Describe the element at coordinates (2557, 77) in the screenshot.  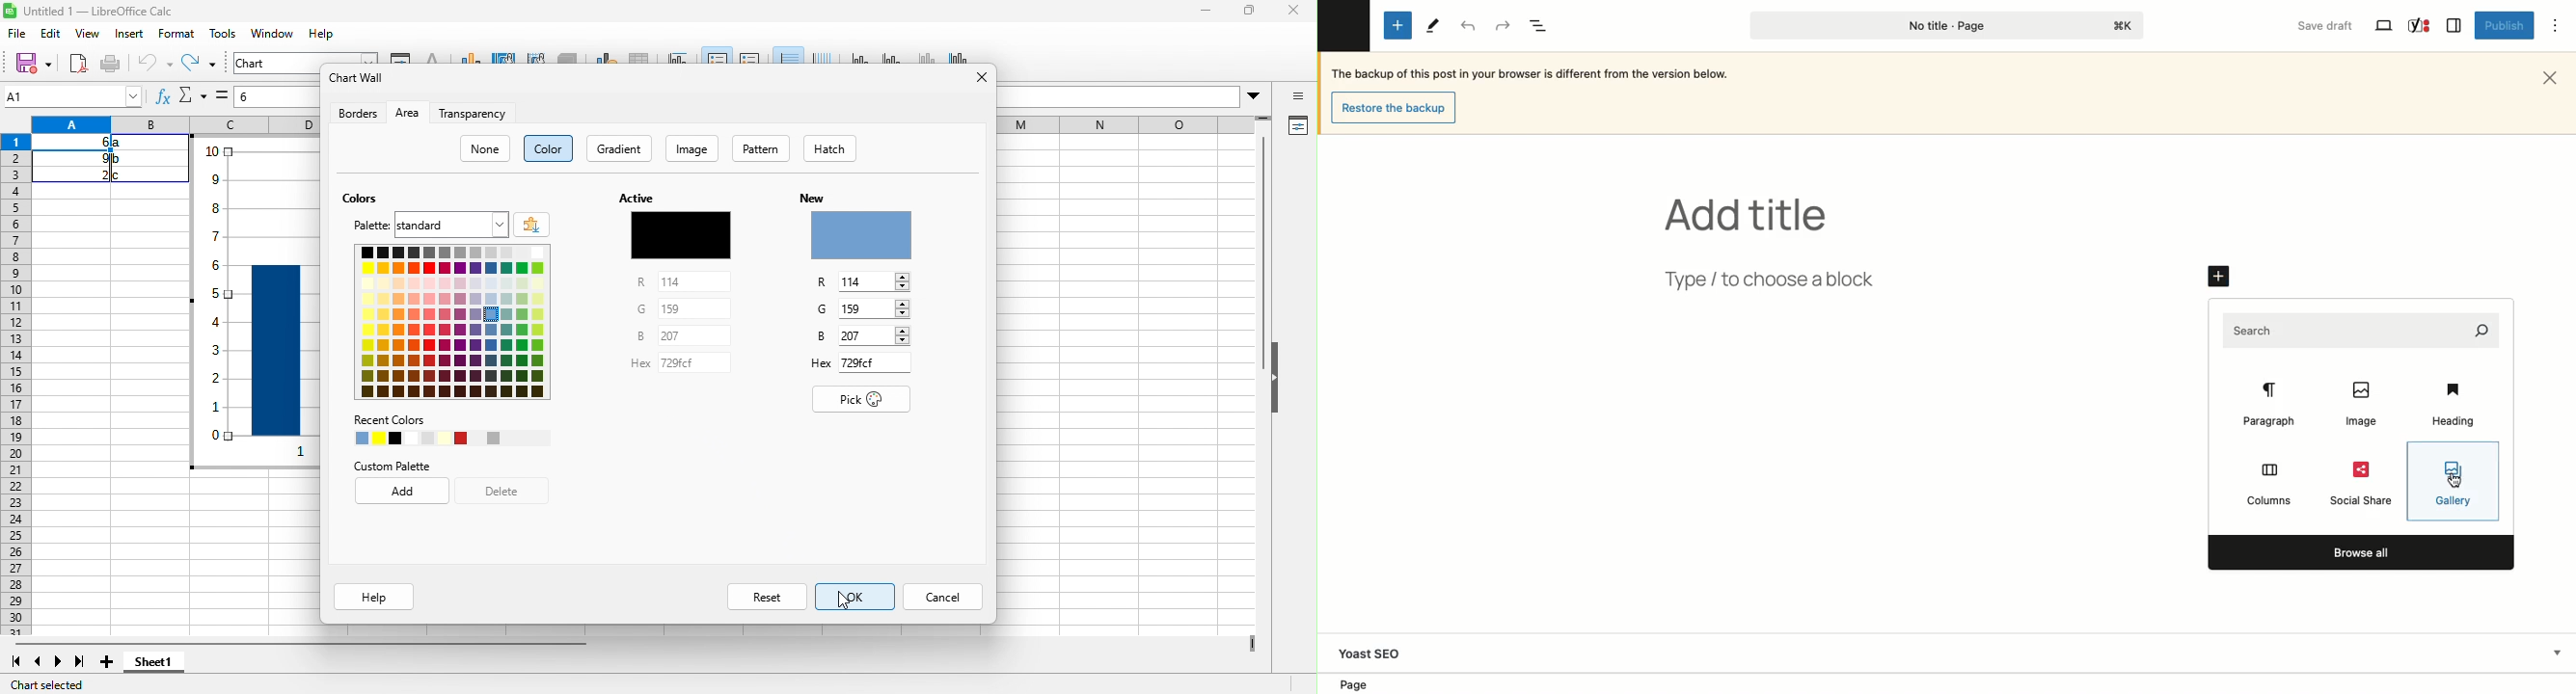
I see `Close` at that location.